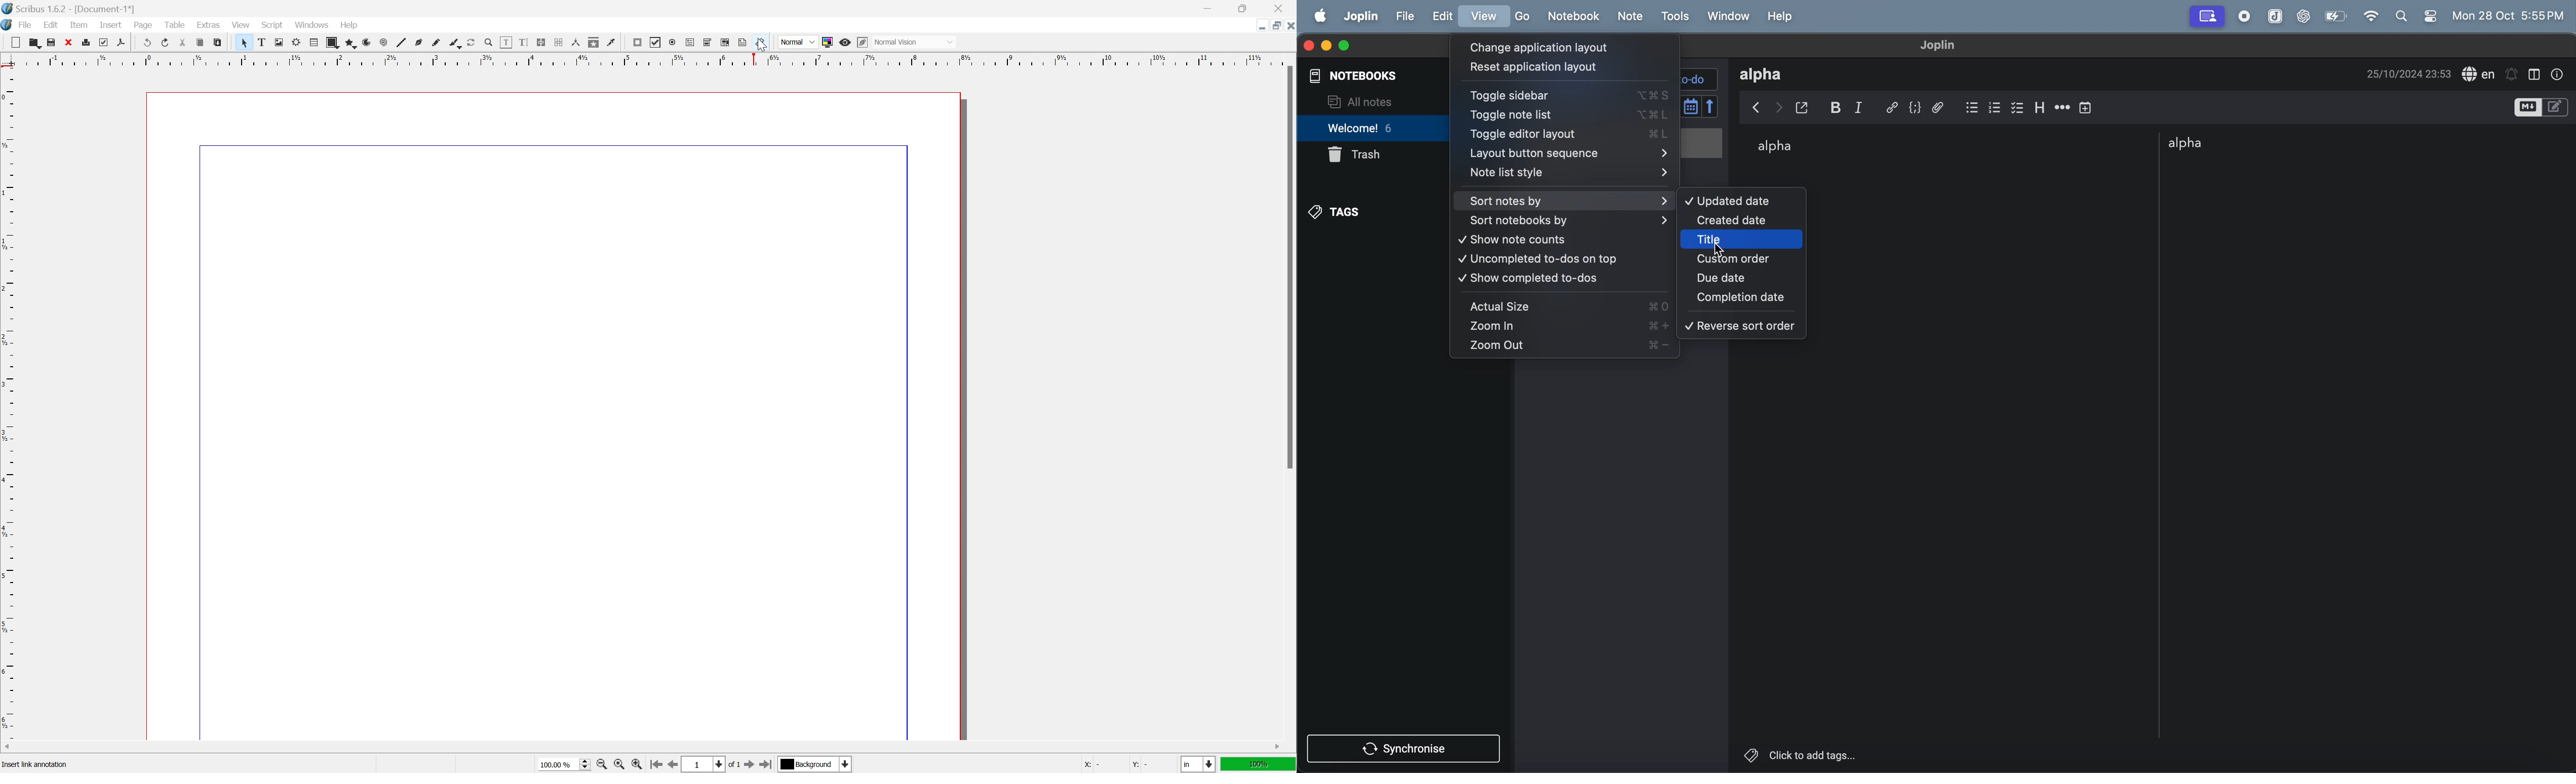 Image resolution: width=2576 pixels, height=784 pixels. Describe the element at coordinates (2042, 105) in the screenshot. I see `header` at that location.